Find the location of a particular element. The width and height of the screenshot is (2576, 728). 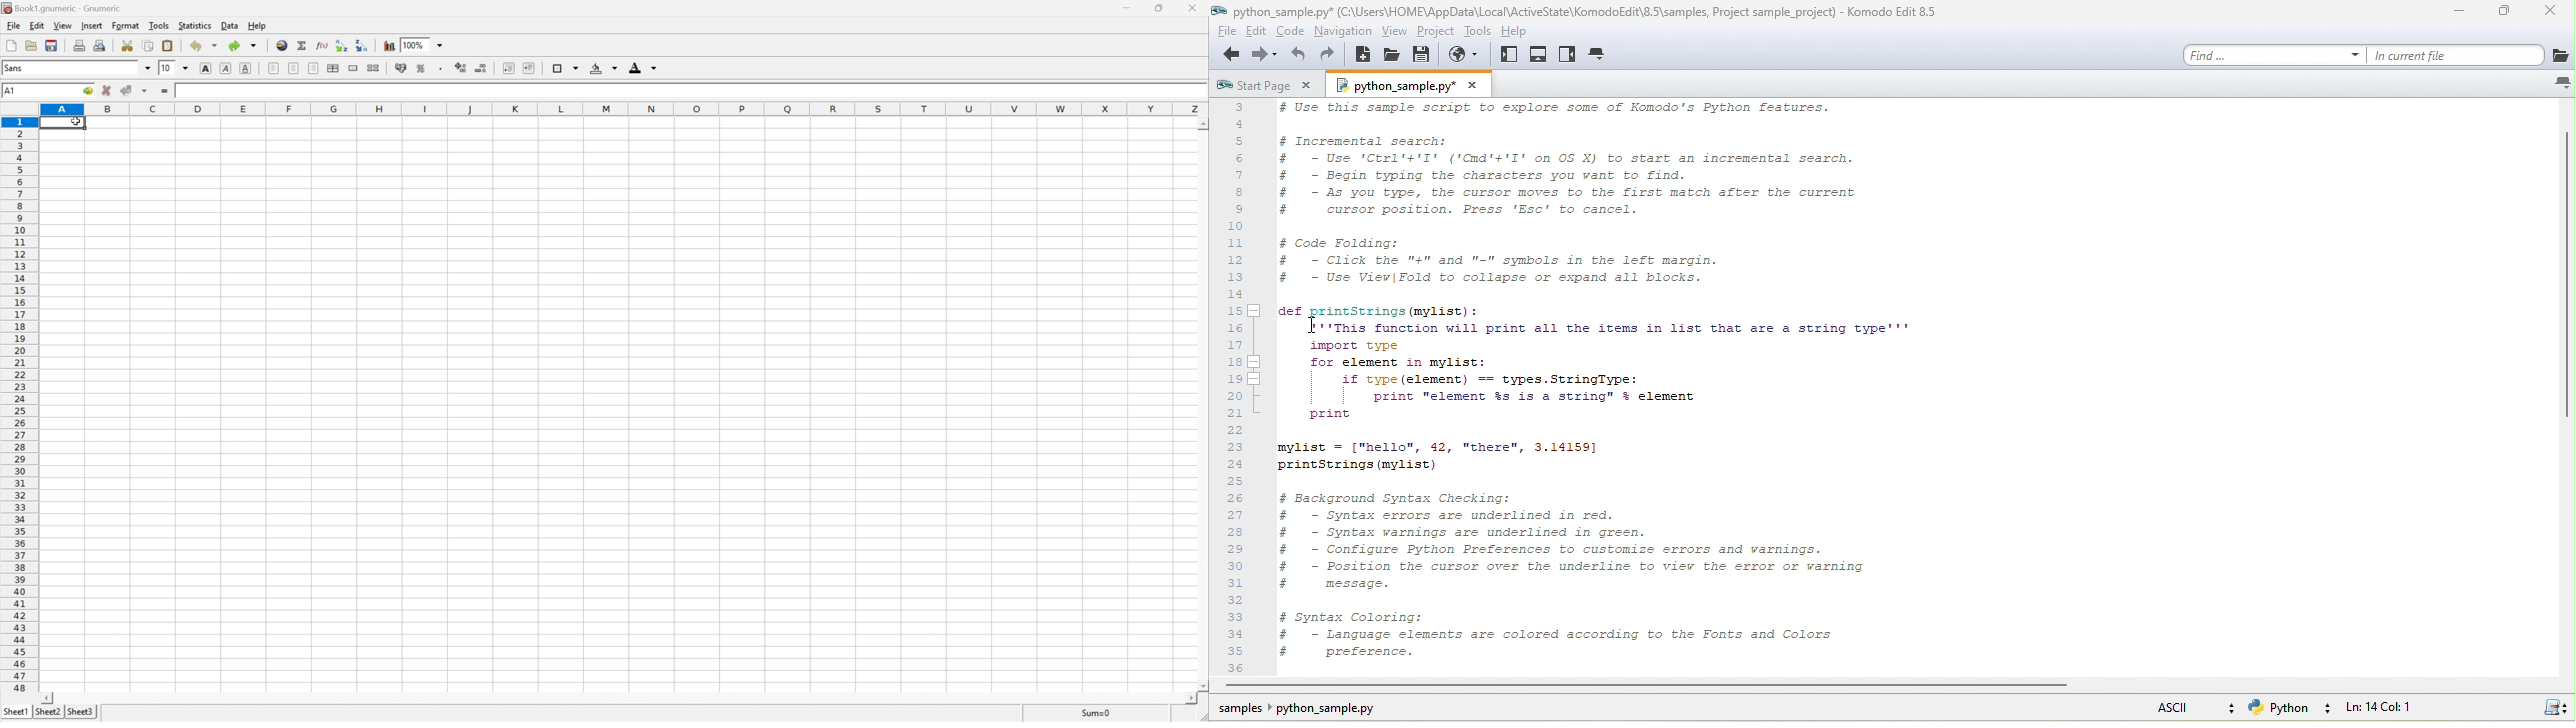

cursor is located at coordinates (1319, 323).